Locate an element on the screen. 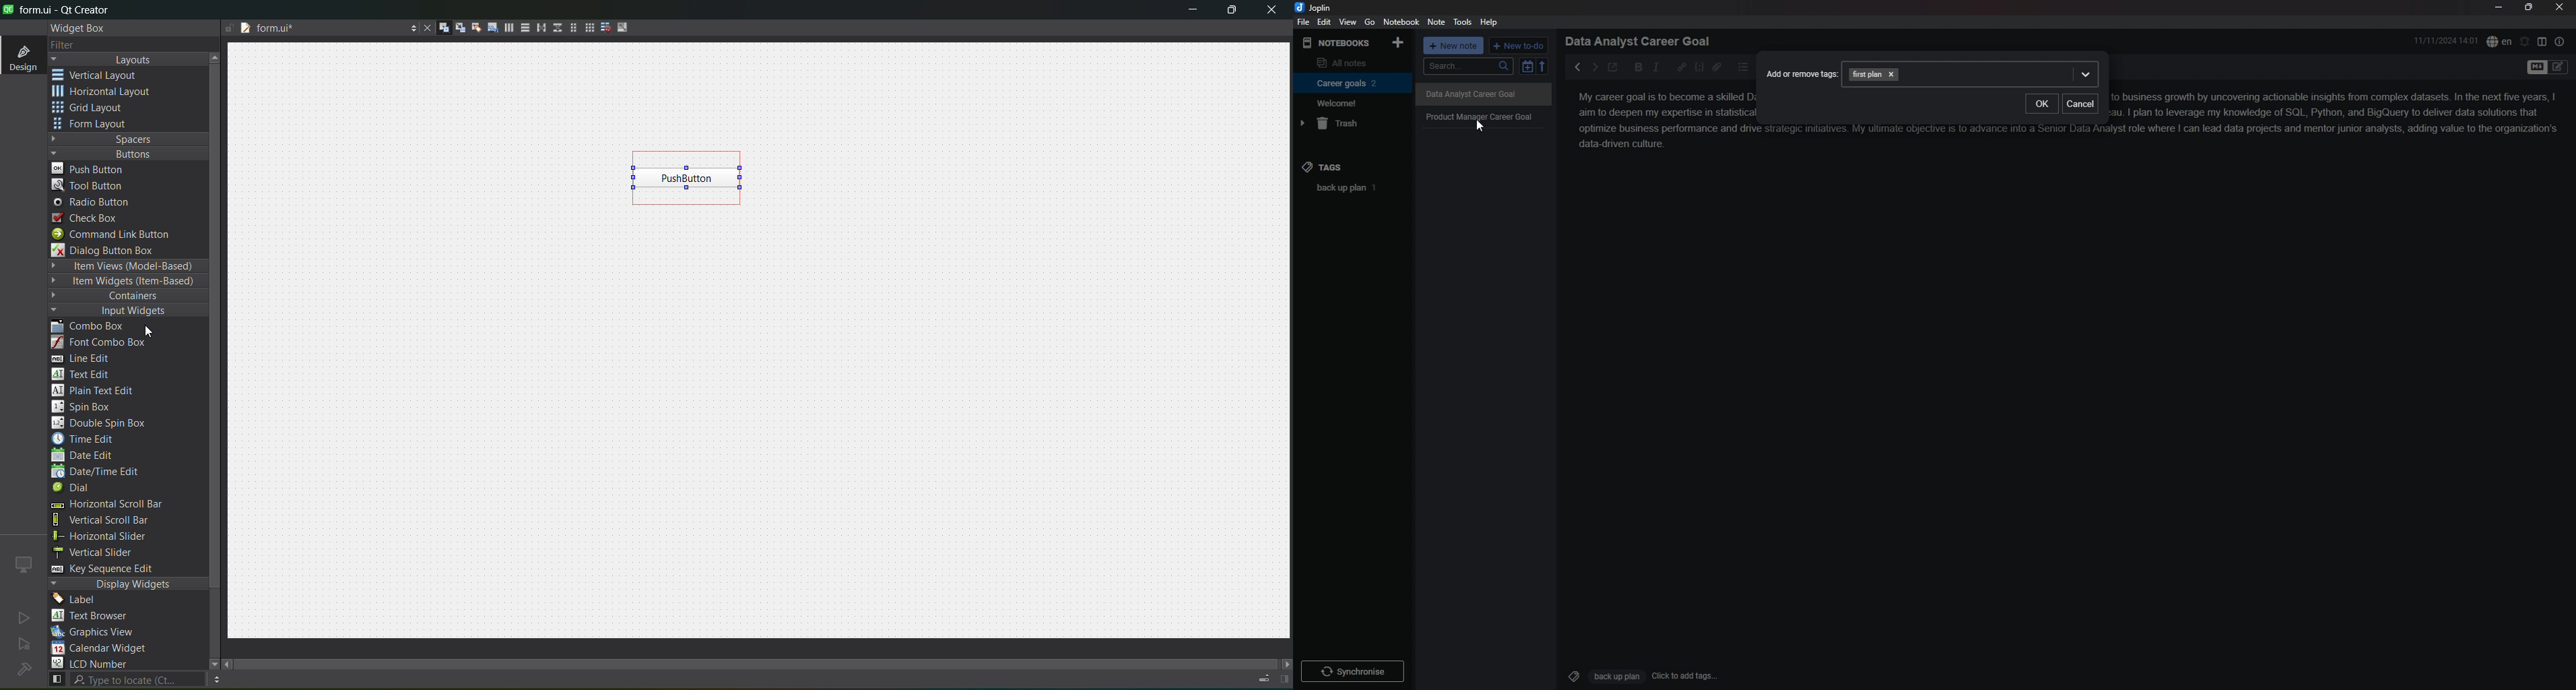 The image size is (2576, 700). Back up plan is located at coordinates (1616, 677).